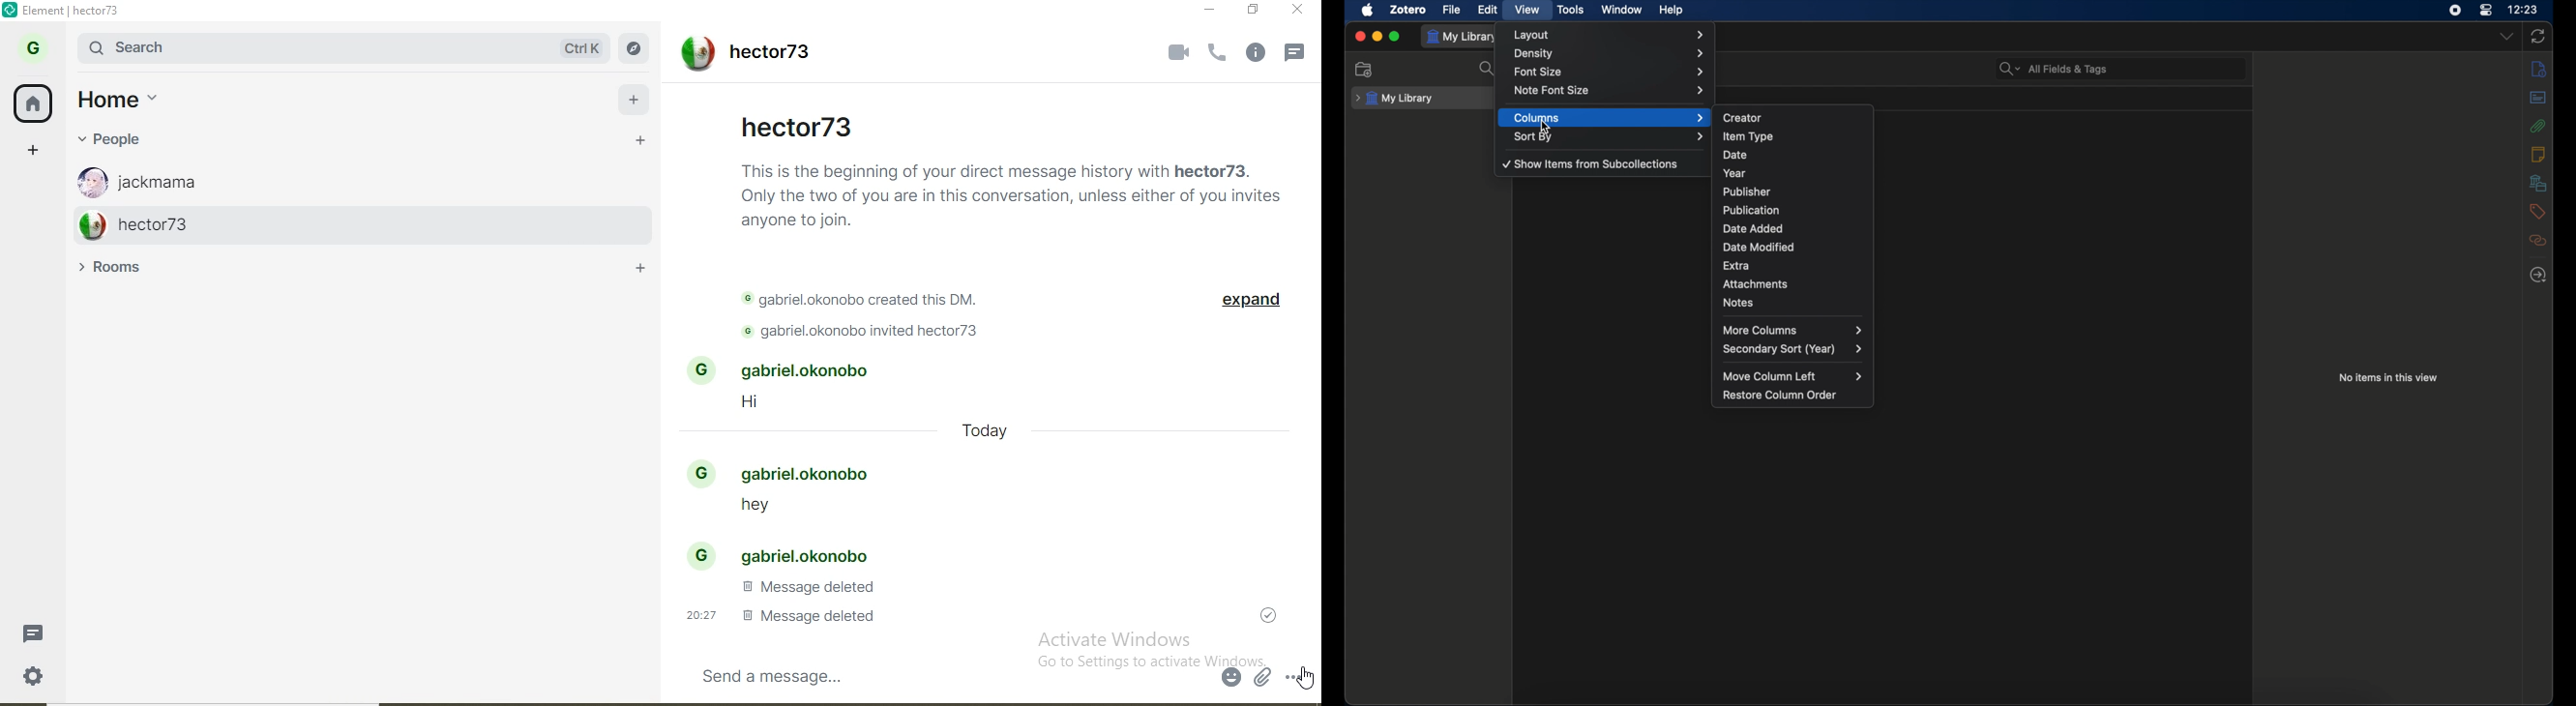 Image resolution: width=2576 pixels, height=728 pixels. I want to click on info, so click(1258, 53).